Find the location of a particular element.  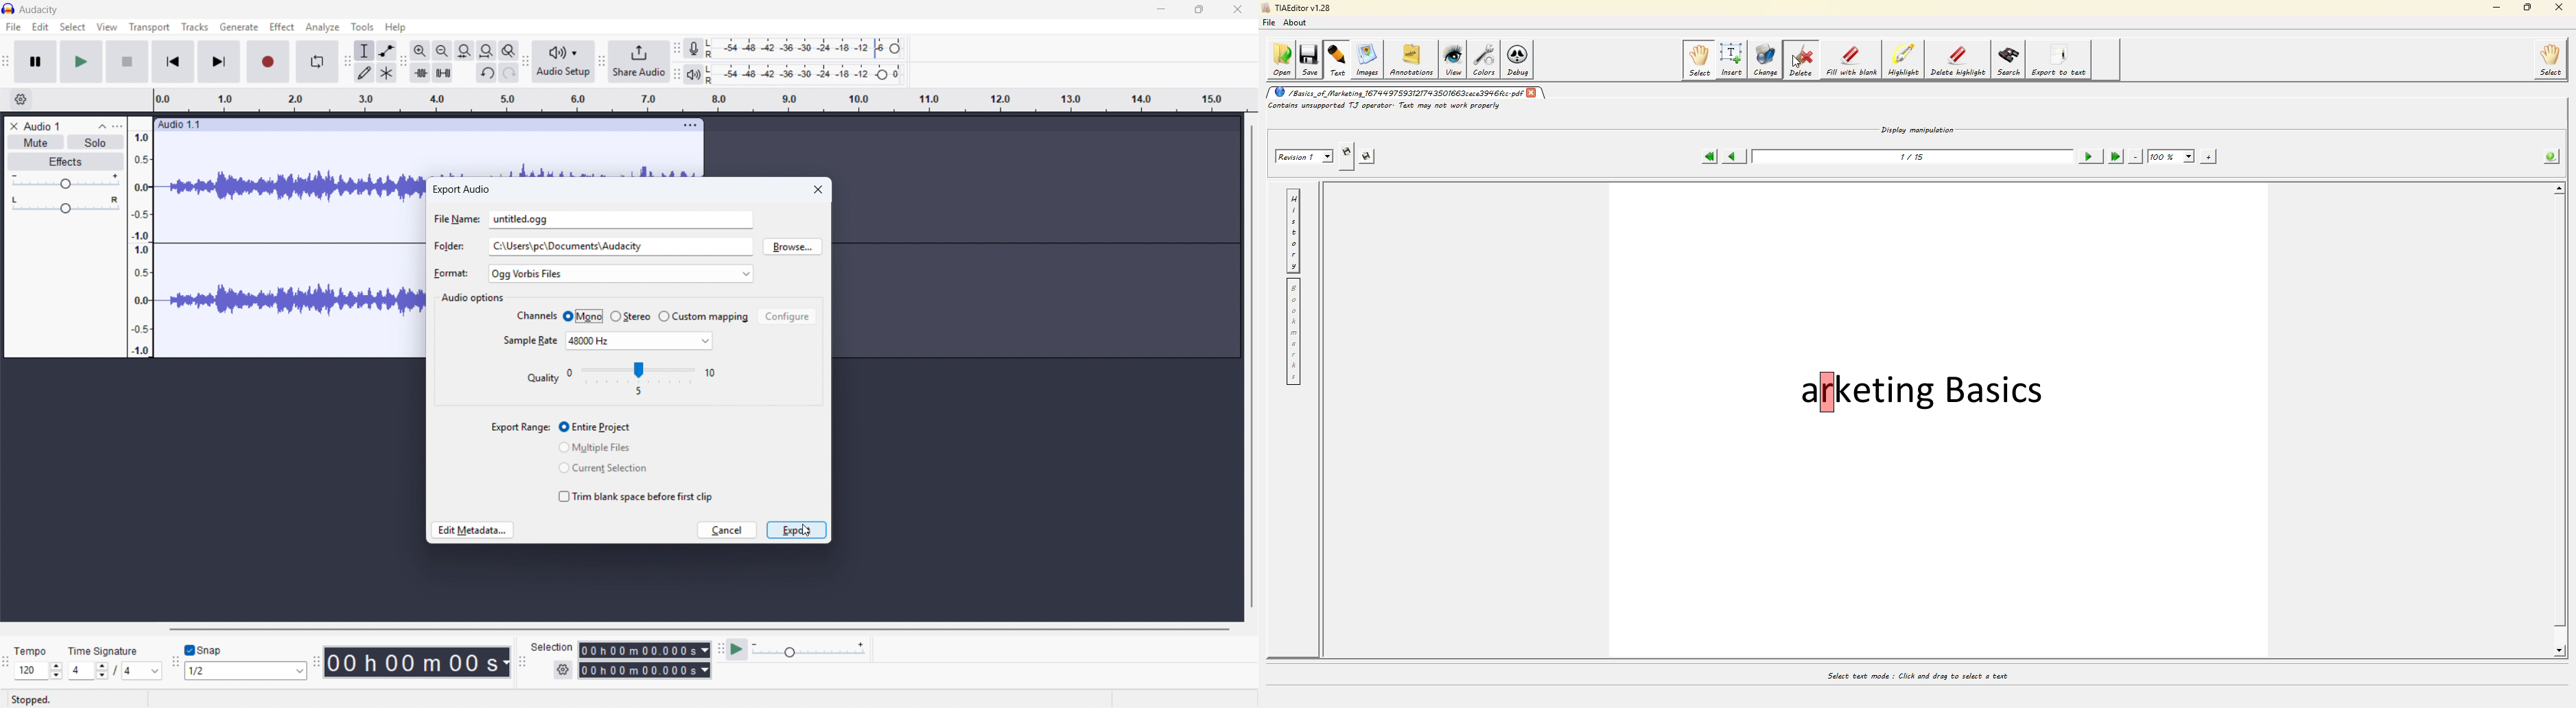

Skip to beginning  is located at coordinates (173, 61).